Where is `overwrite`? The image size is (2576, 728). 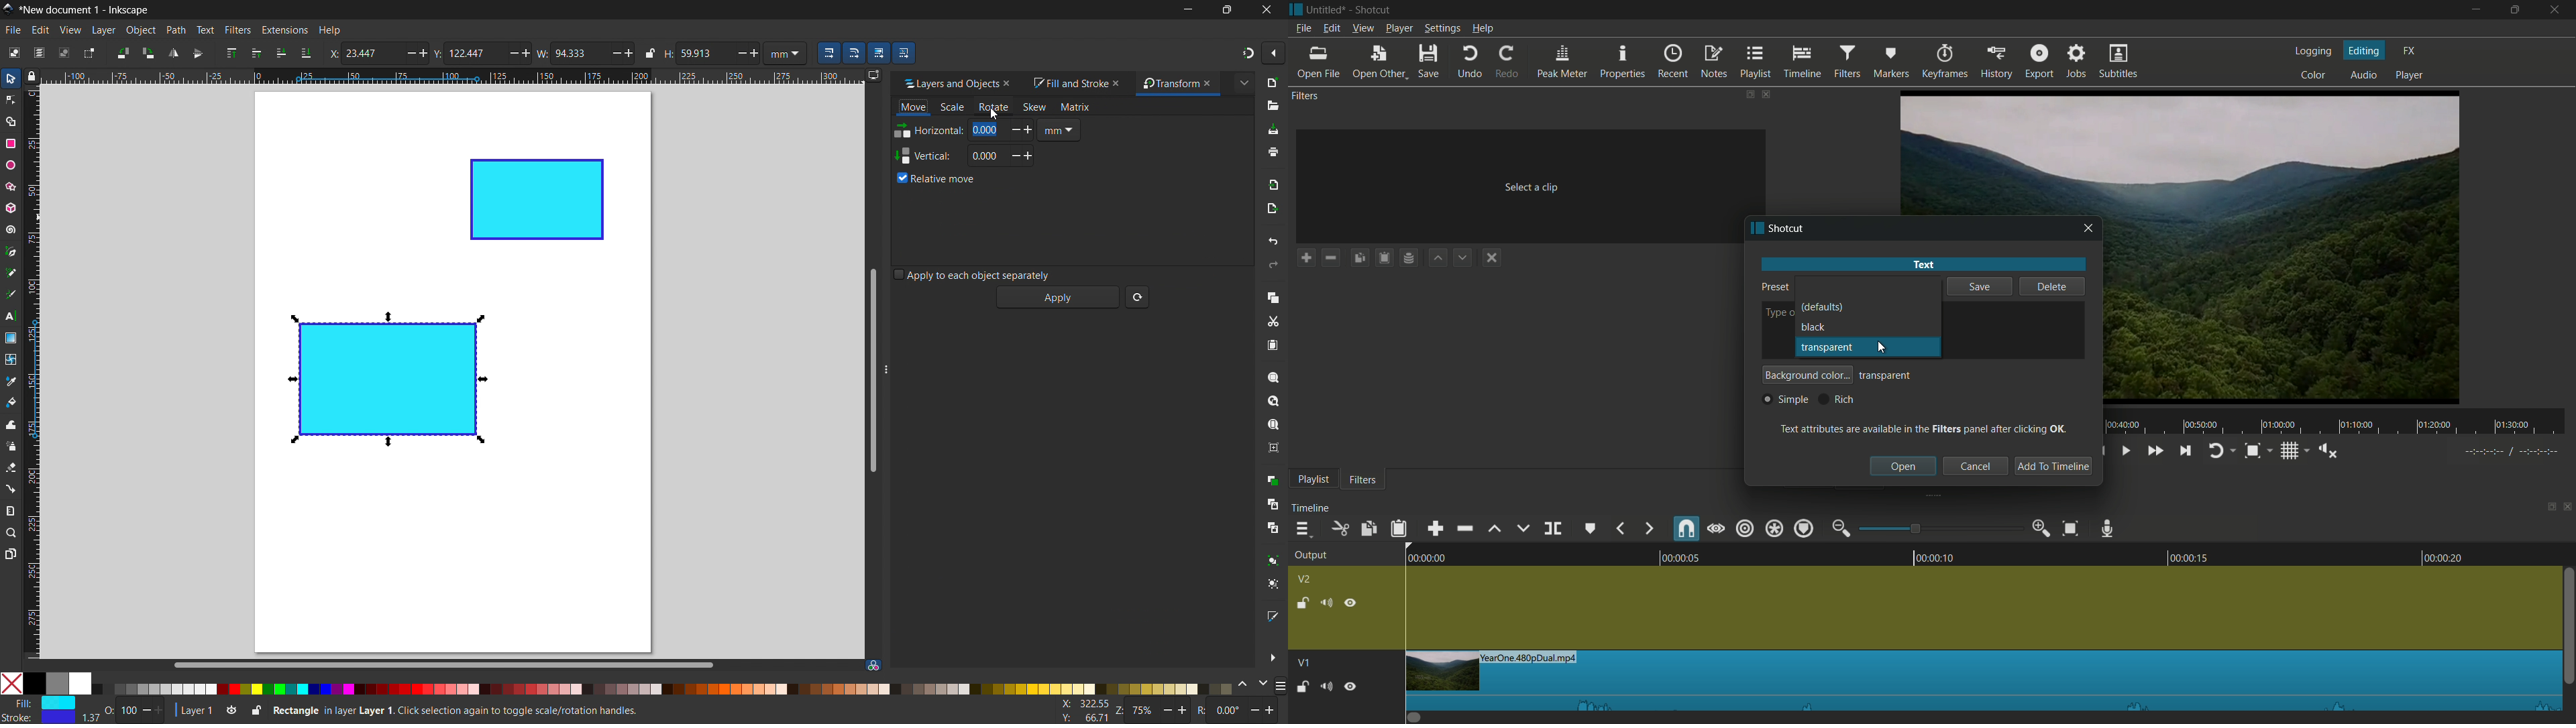 overwrite is located at coordinates (1523, 529).